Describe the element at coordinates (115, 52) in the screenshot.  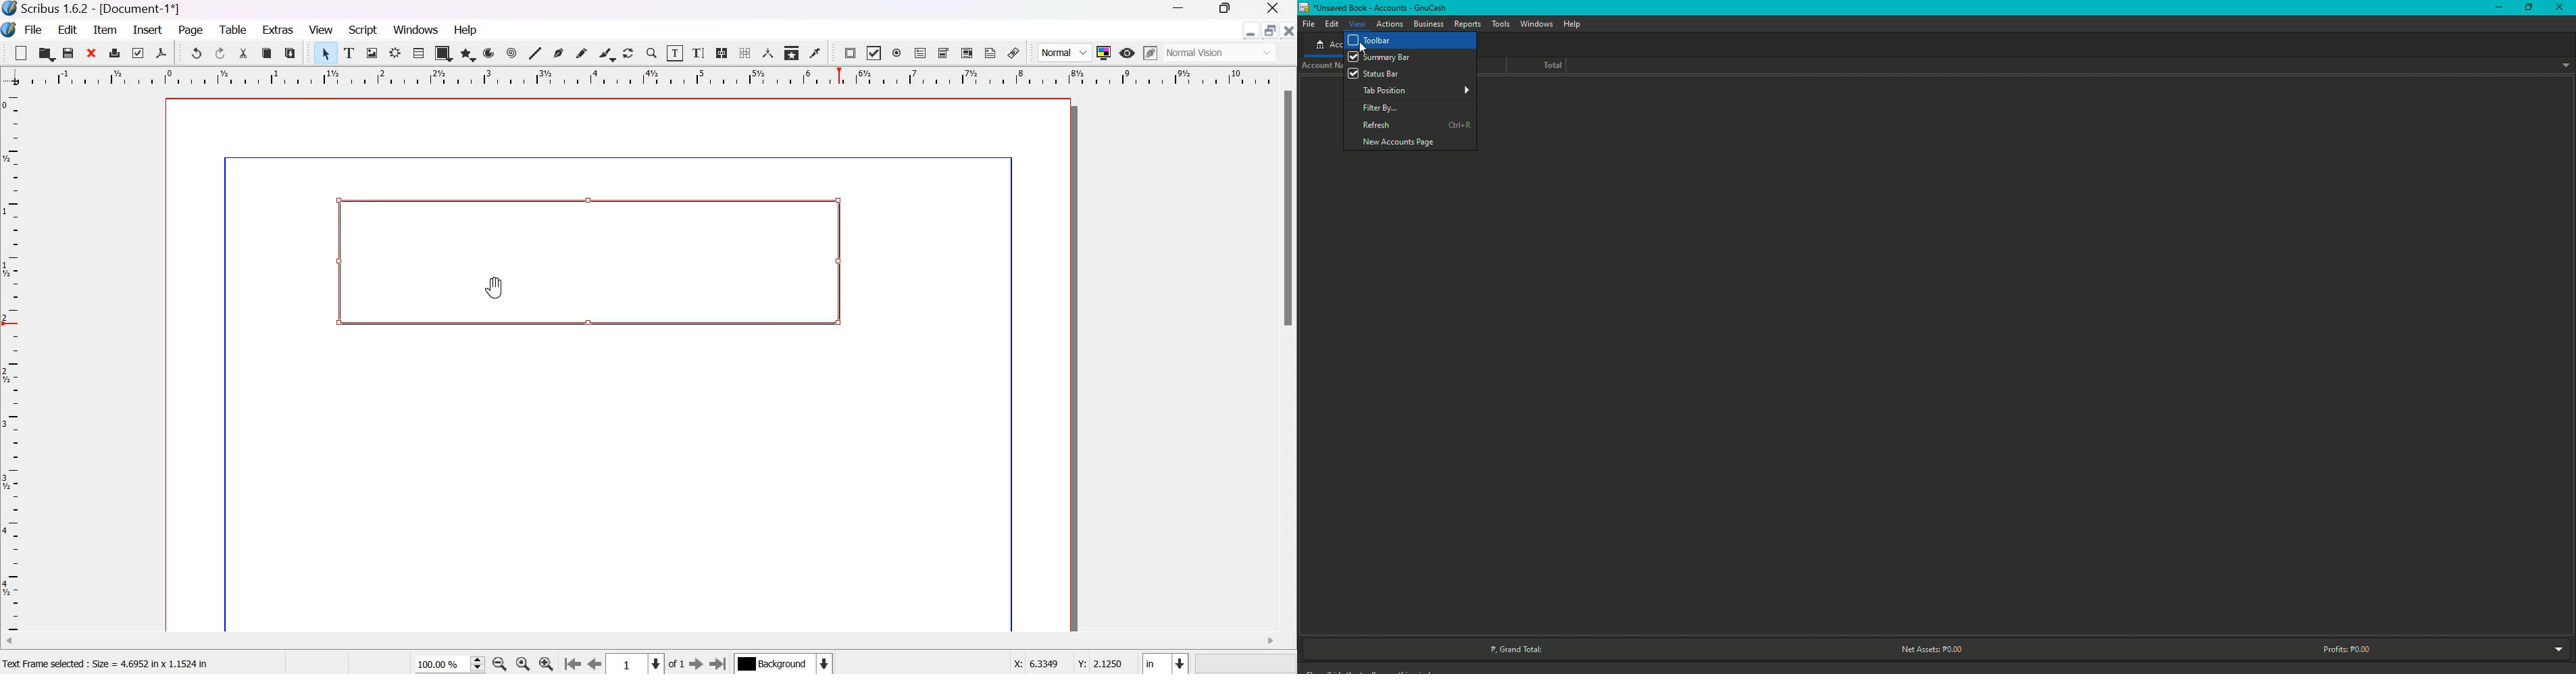
I see `print` at that location.